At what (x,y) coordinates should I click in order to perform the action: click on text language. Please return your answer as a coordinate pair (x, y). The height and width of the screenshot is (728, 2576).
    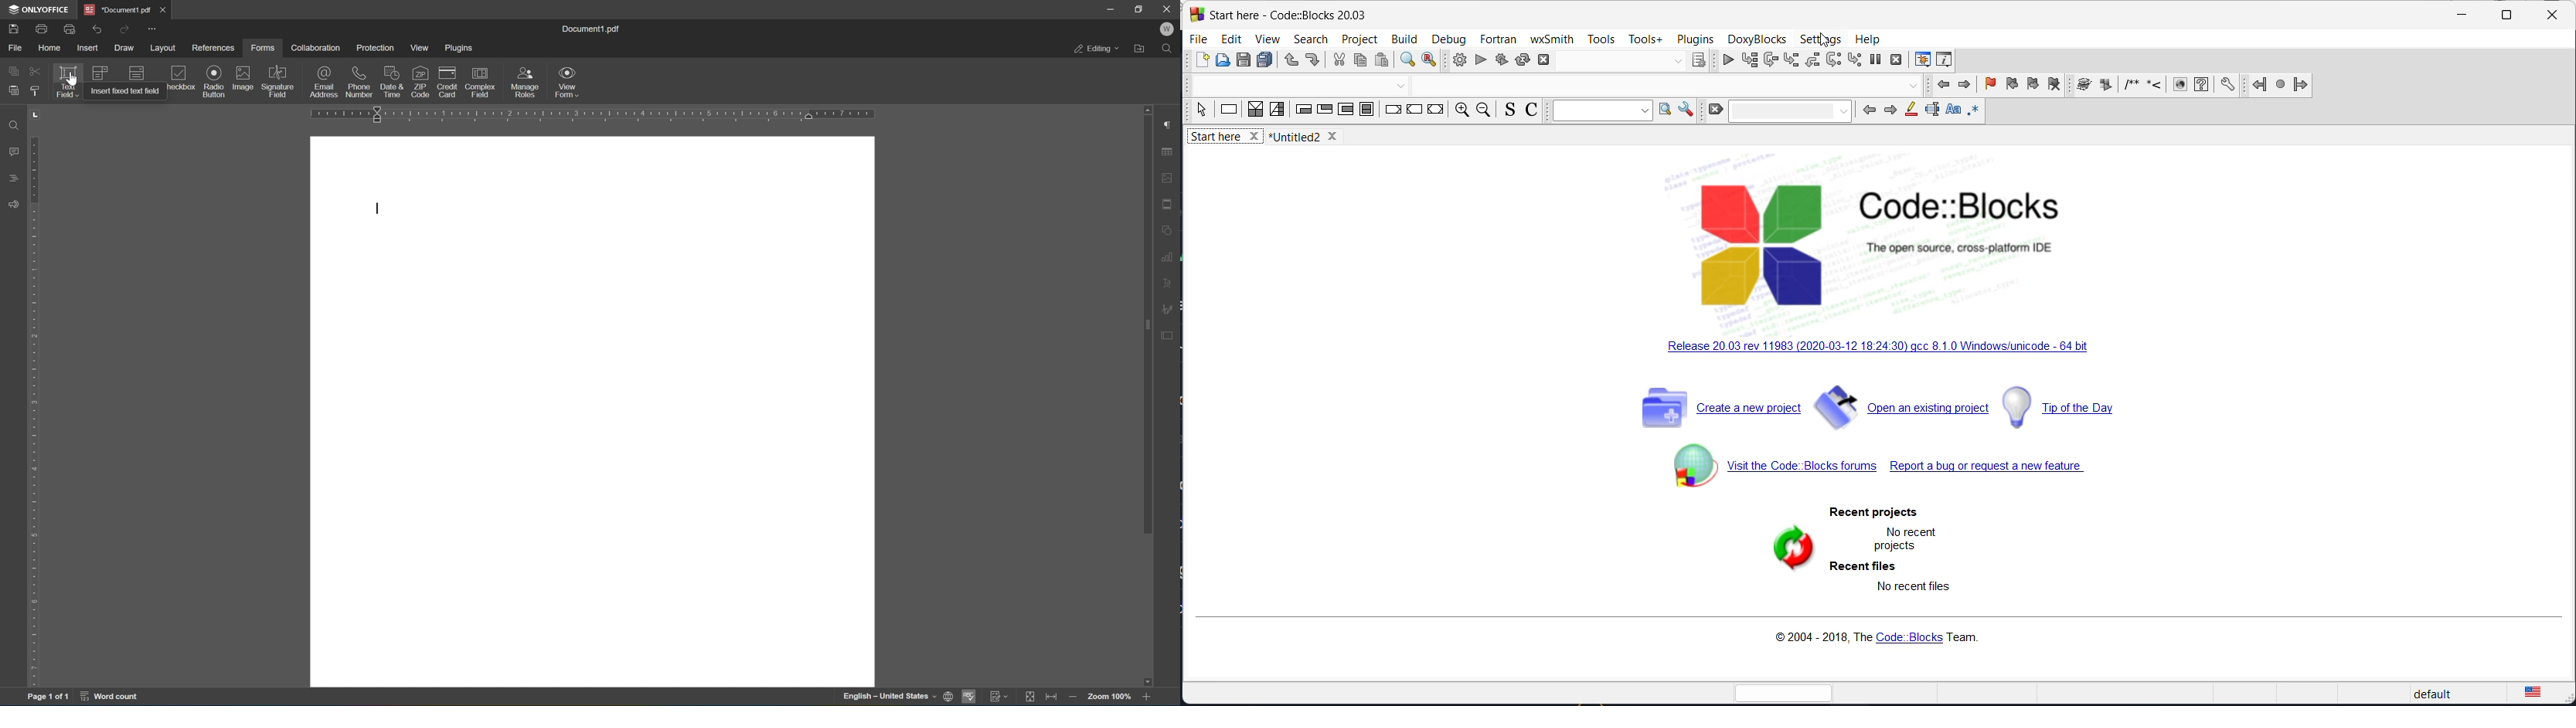
    Looking at the image, I should click on (2533, 692).